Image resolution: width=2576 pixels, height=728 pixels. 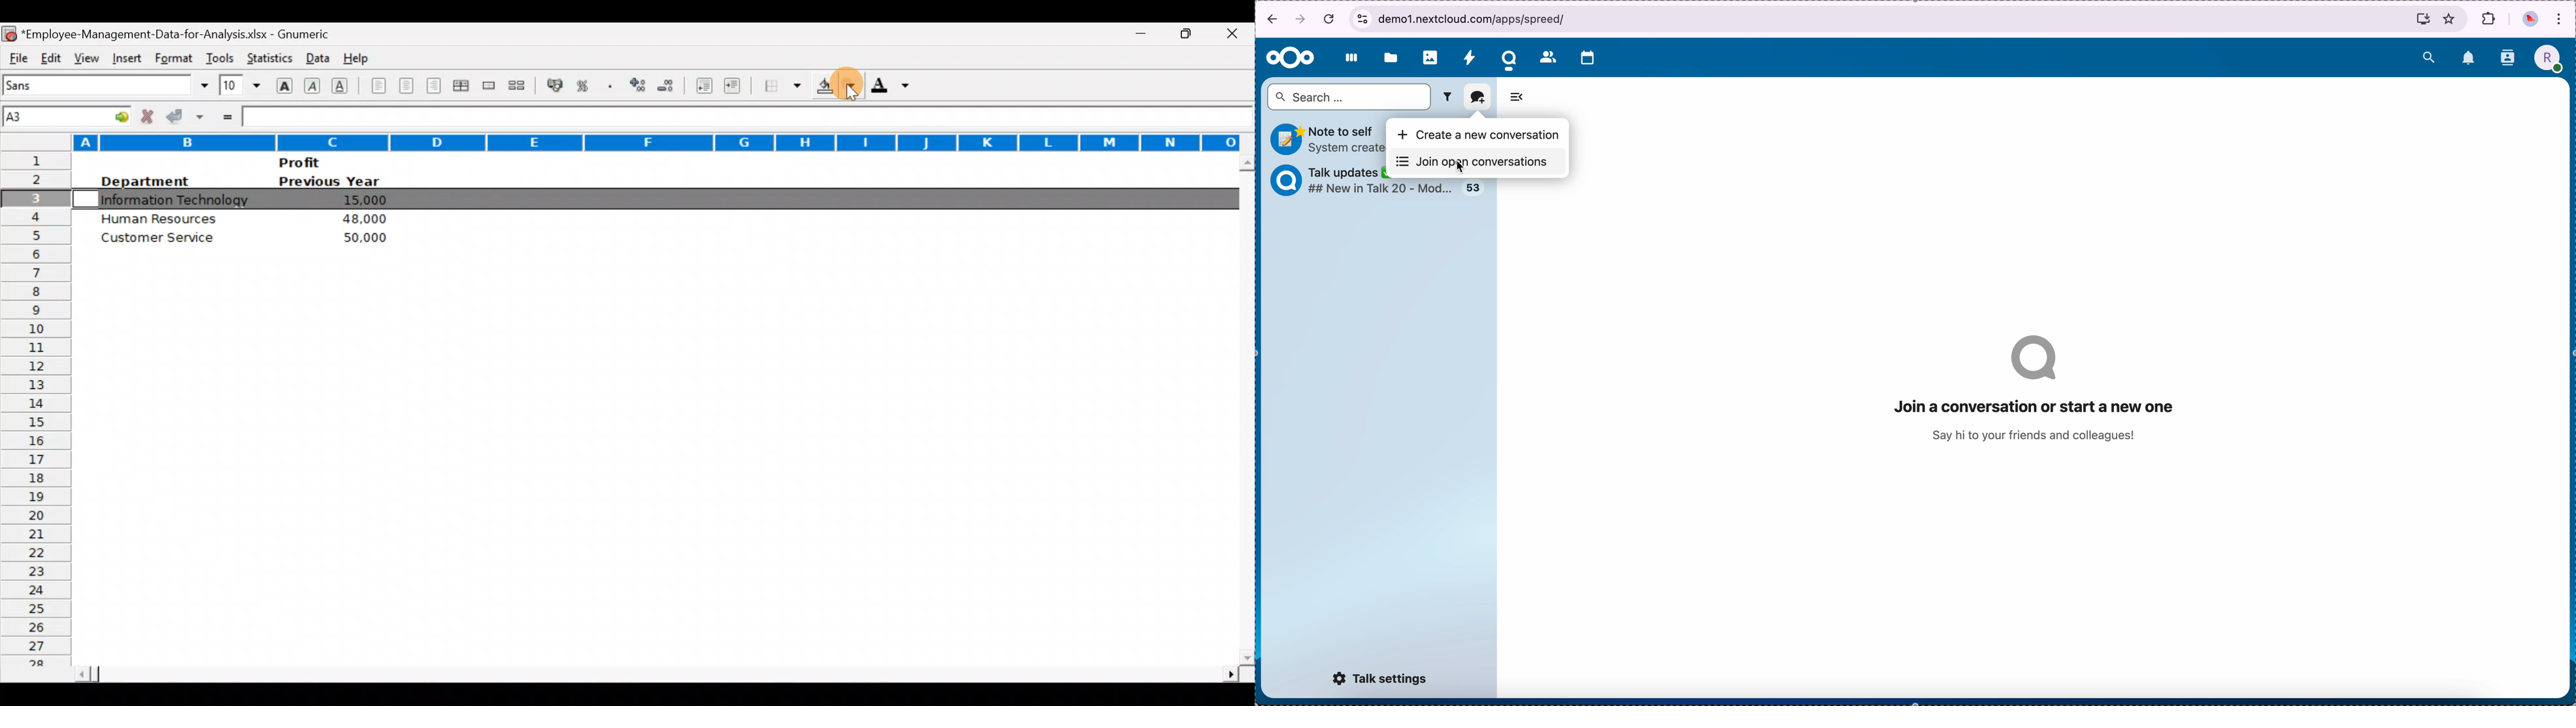 I want to click on join a conversation or start a new one, so click(x=2039, y=394).